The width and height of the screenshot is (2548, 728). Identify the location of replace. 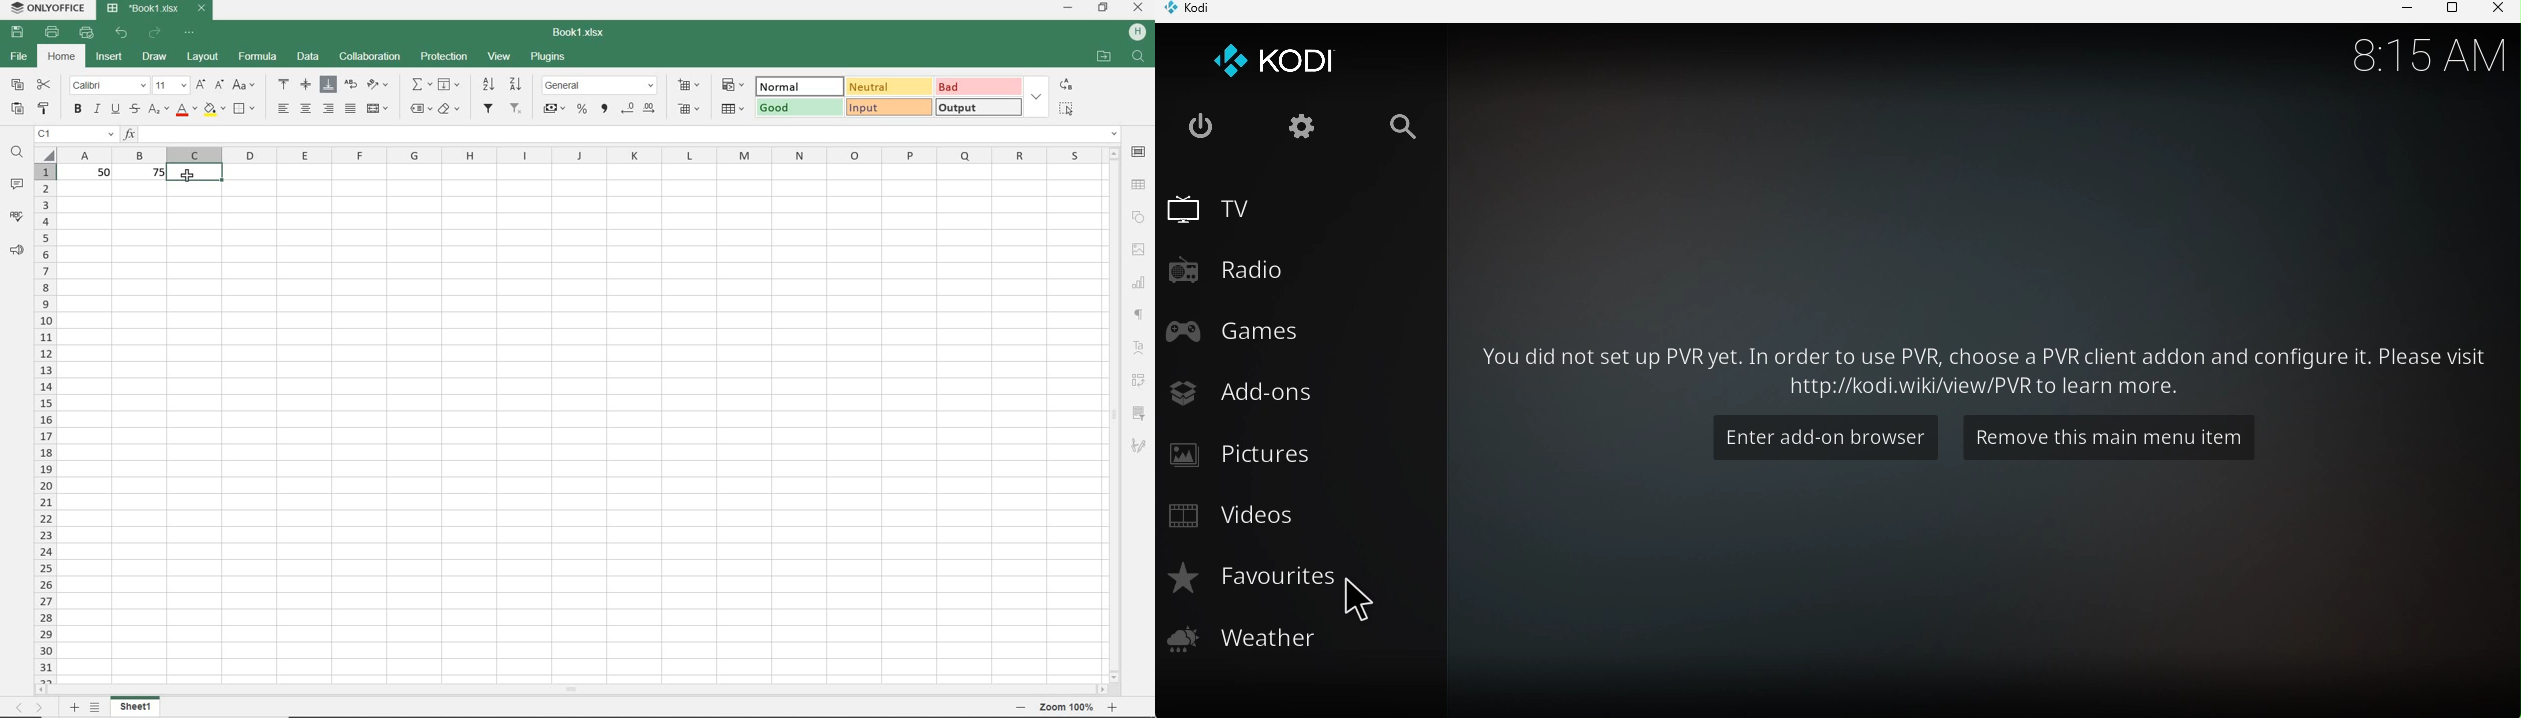
(1067, 86).